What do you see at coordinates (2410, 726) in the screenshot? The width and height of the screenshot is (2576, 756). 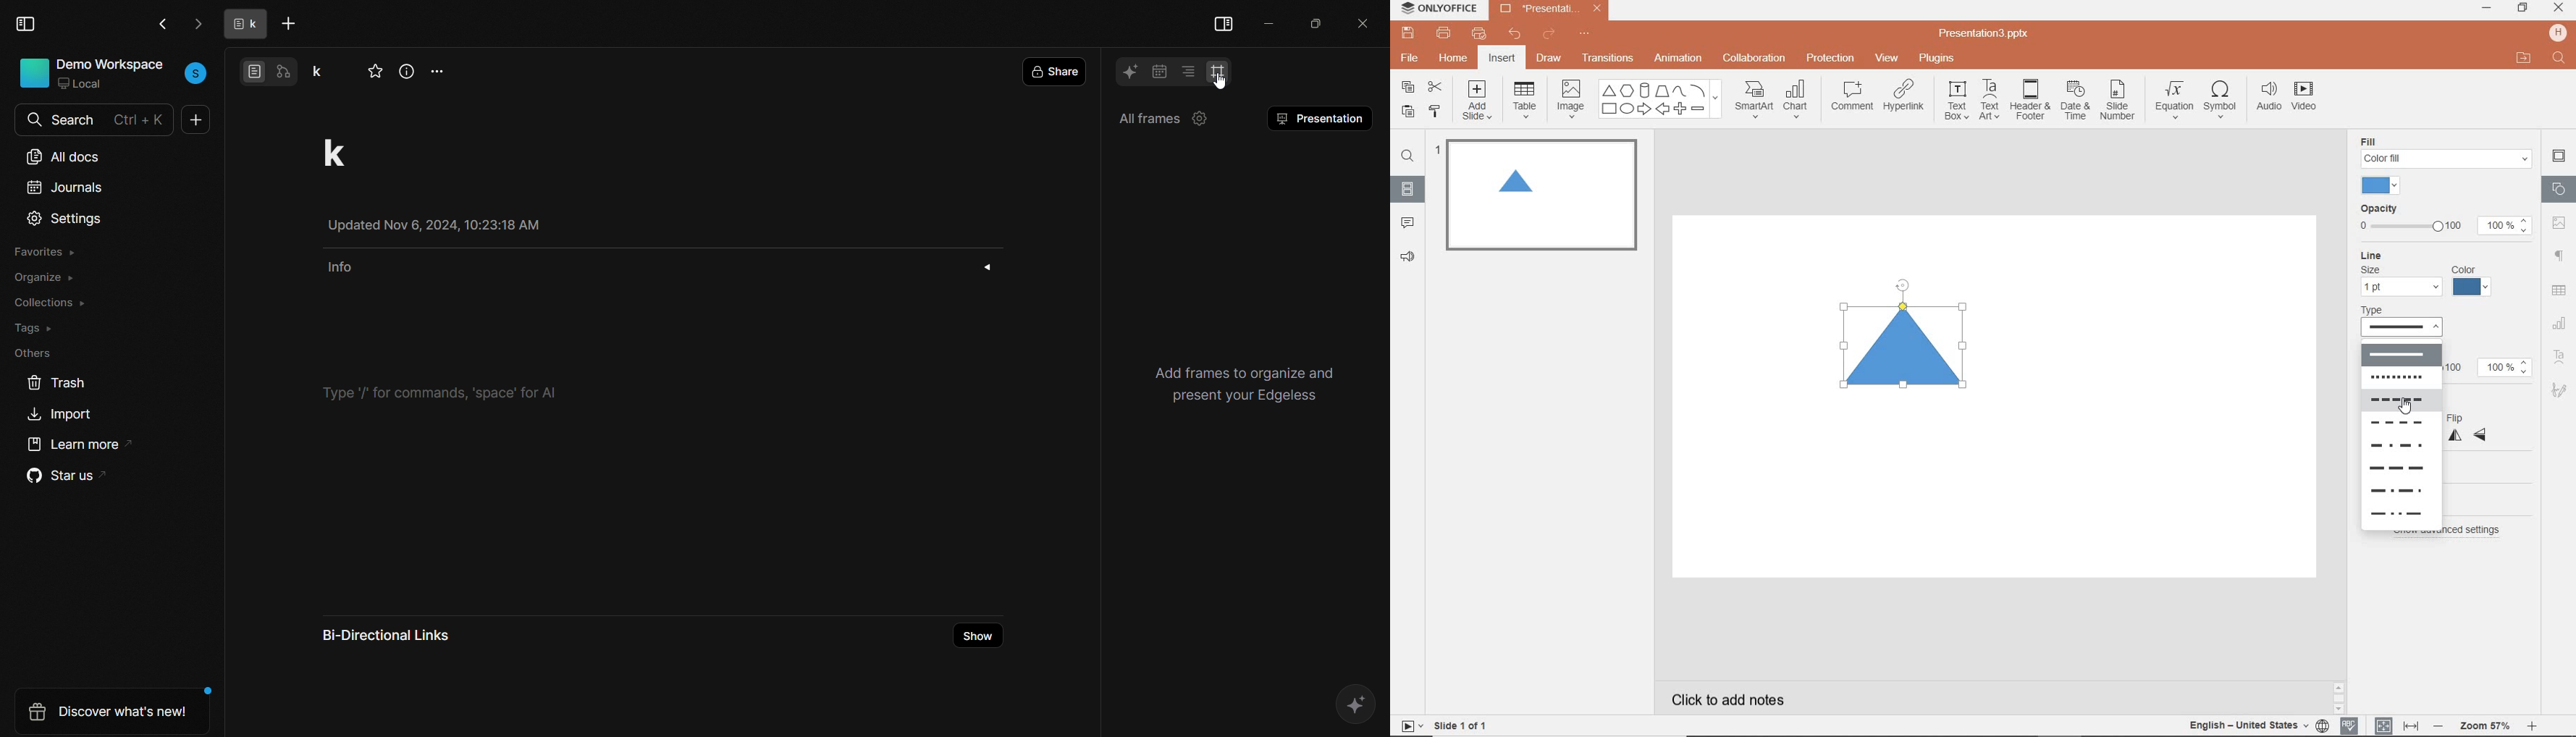 I see `FIT TO WIDTH` at bounding box center [2410, 726].